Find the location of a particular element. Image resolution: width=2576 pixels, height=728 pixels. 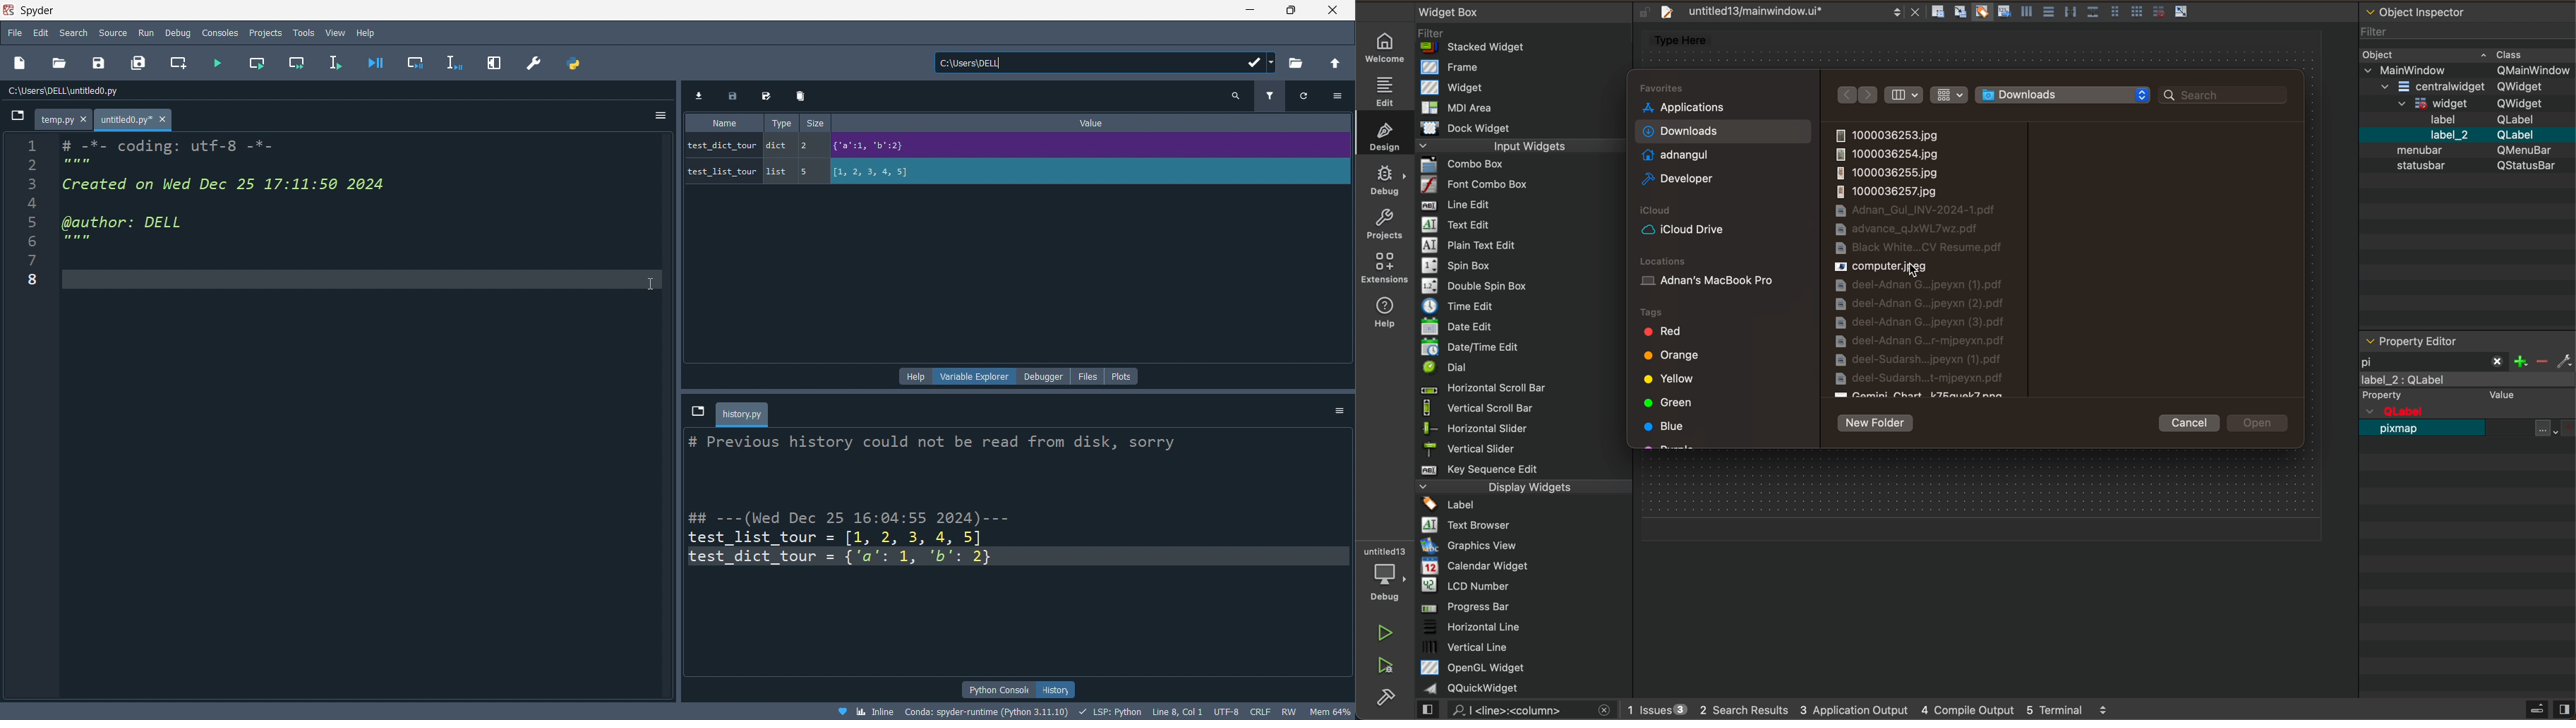

edit is located at coordinates (1382, 89).